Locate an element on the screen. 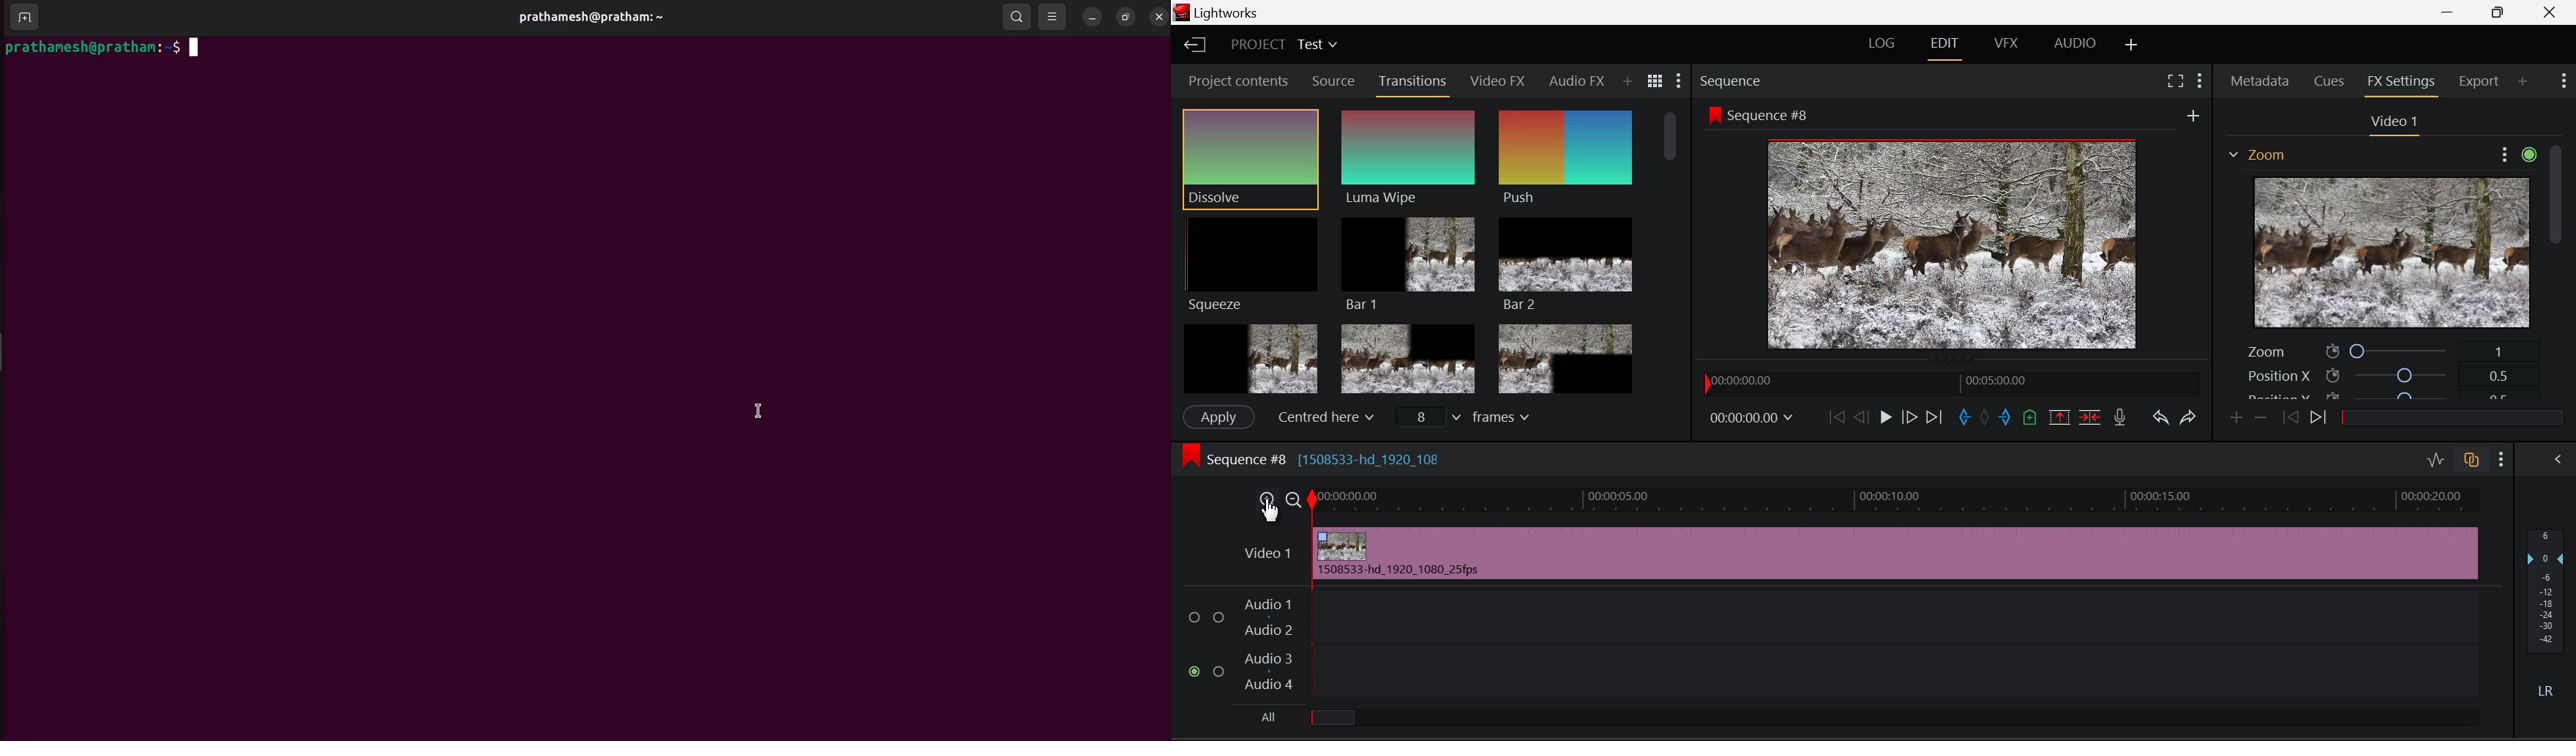 Image resolution: width=2576 pixels, height=756 pixels. Project Timeline Navigator is located at coordinates (1949, 379).